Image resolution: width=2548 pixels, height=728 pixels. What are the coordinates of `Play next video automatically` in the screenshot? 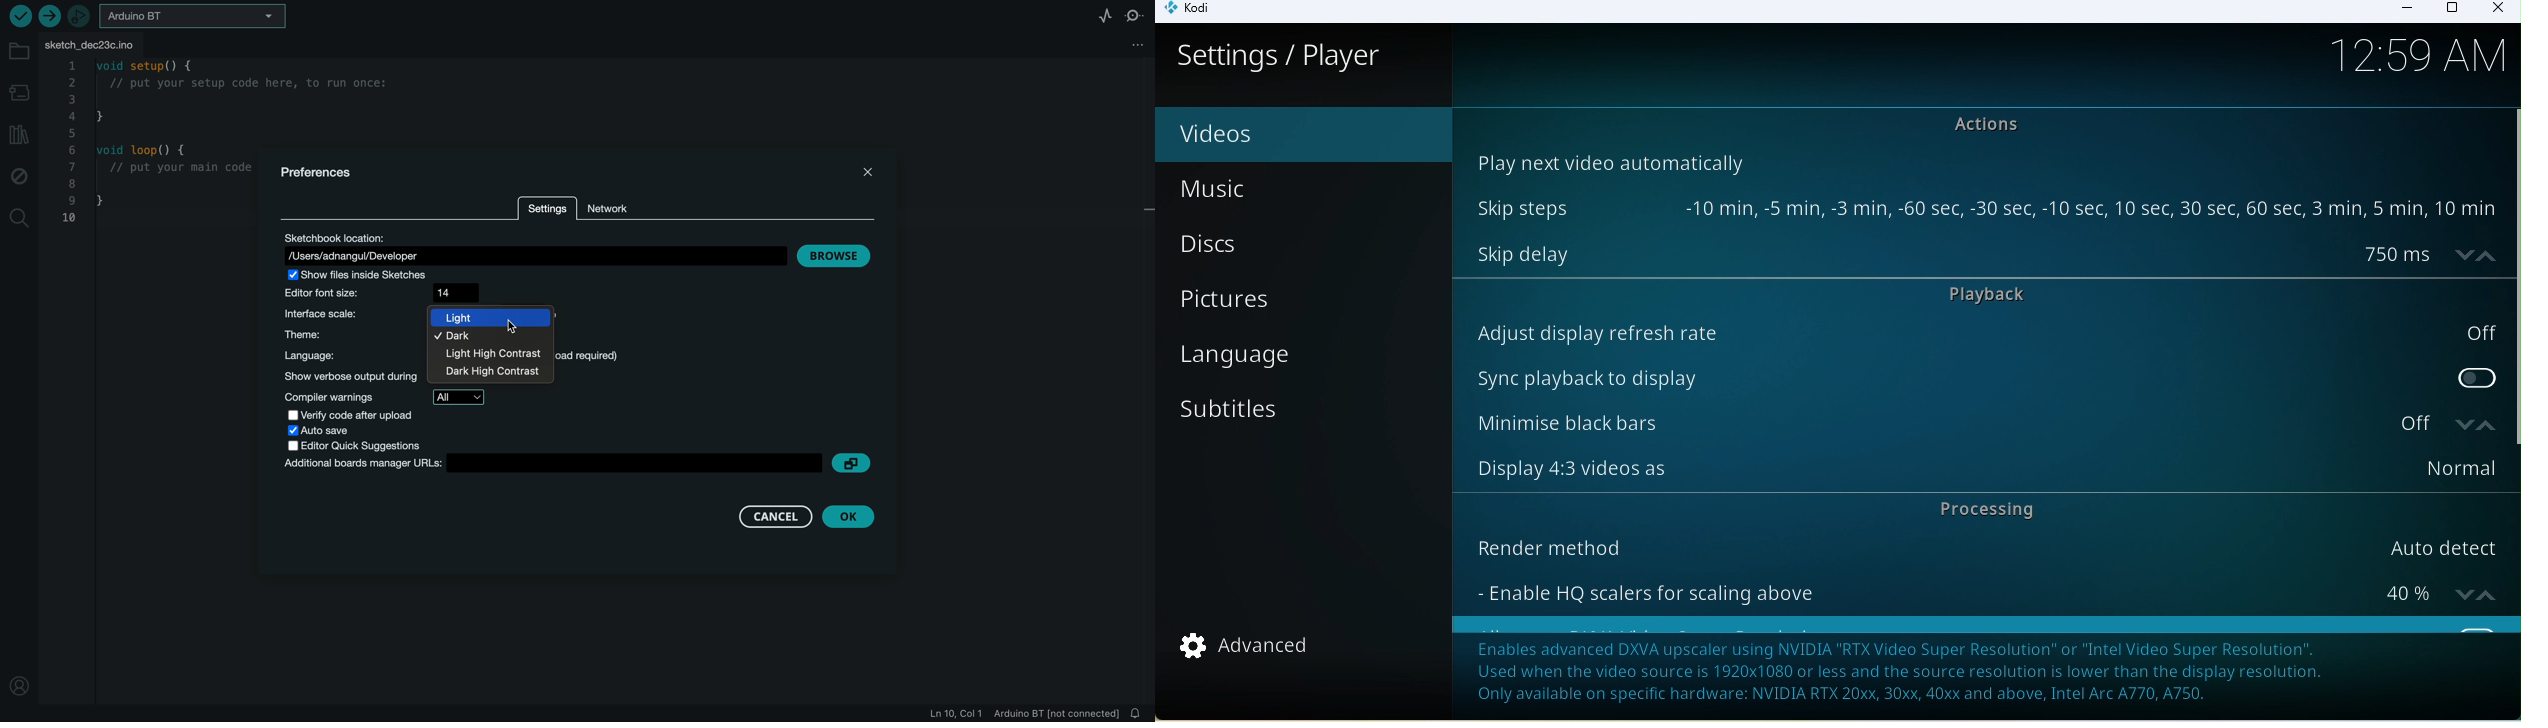 It's located at (1608, 161).